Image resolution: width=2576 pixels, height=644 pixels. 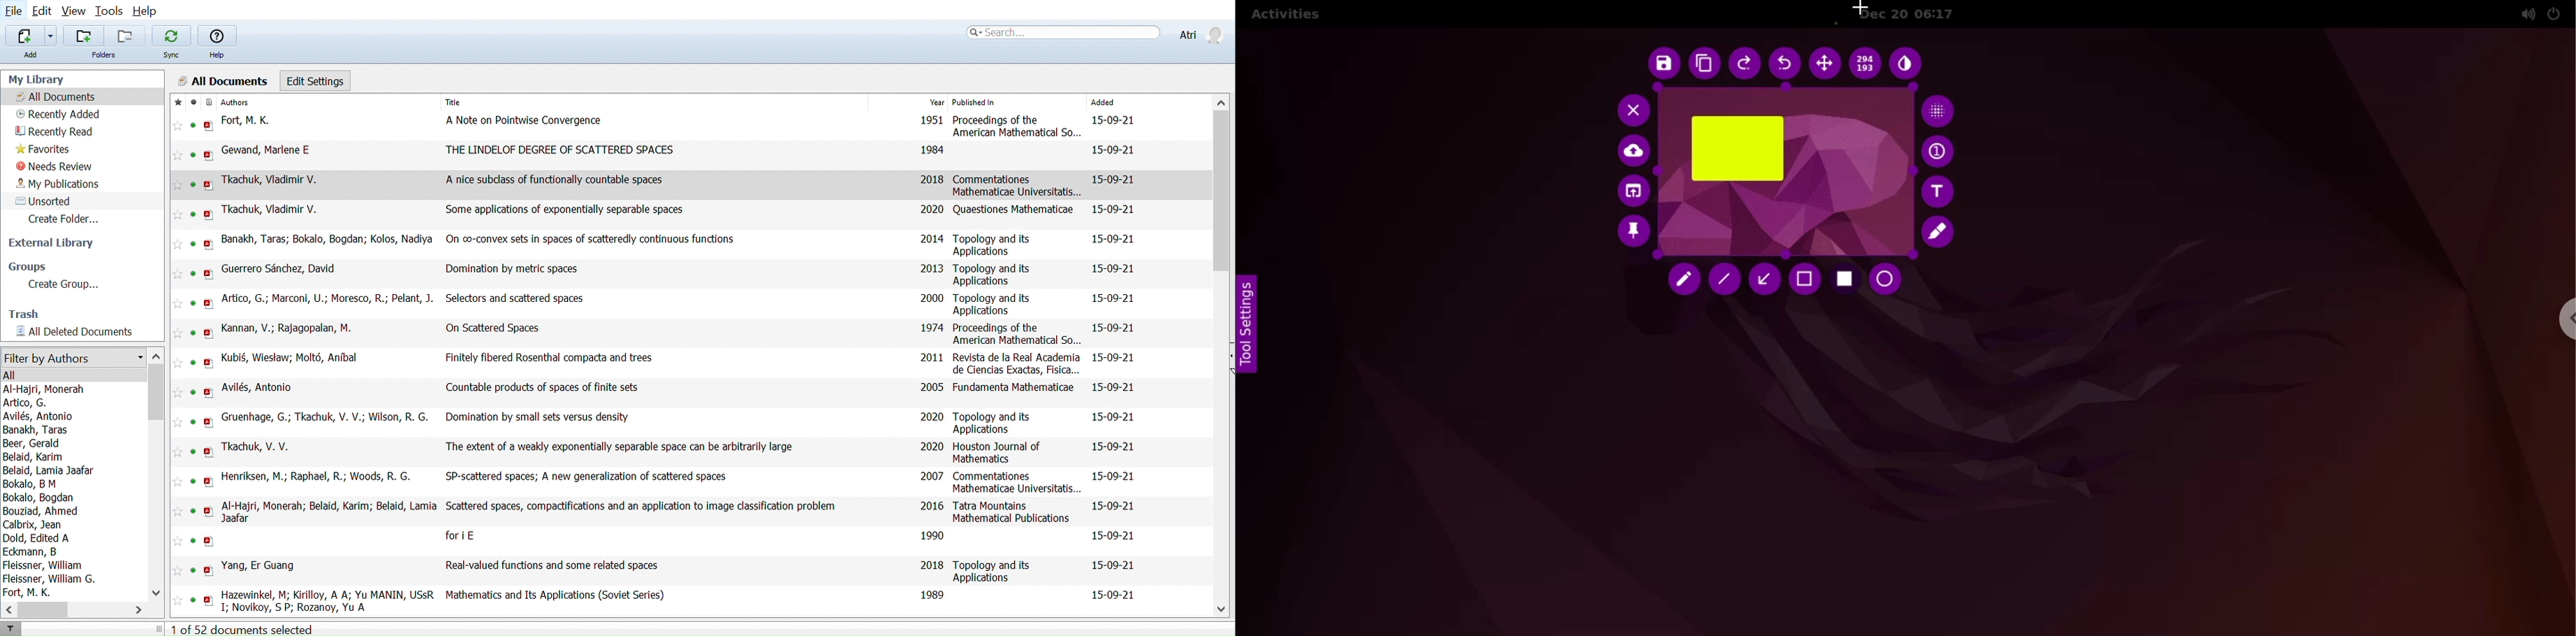 What do you see at coordinates (207, 102) in the screenshot?
I see `Document format` at bounding box center [207, 102].